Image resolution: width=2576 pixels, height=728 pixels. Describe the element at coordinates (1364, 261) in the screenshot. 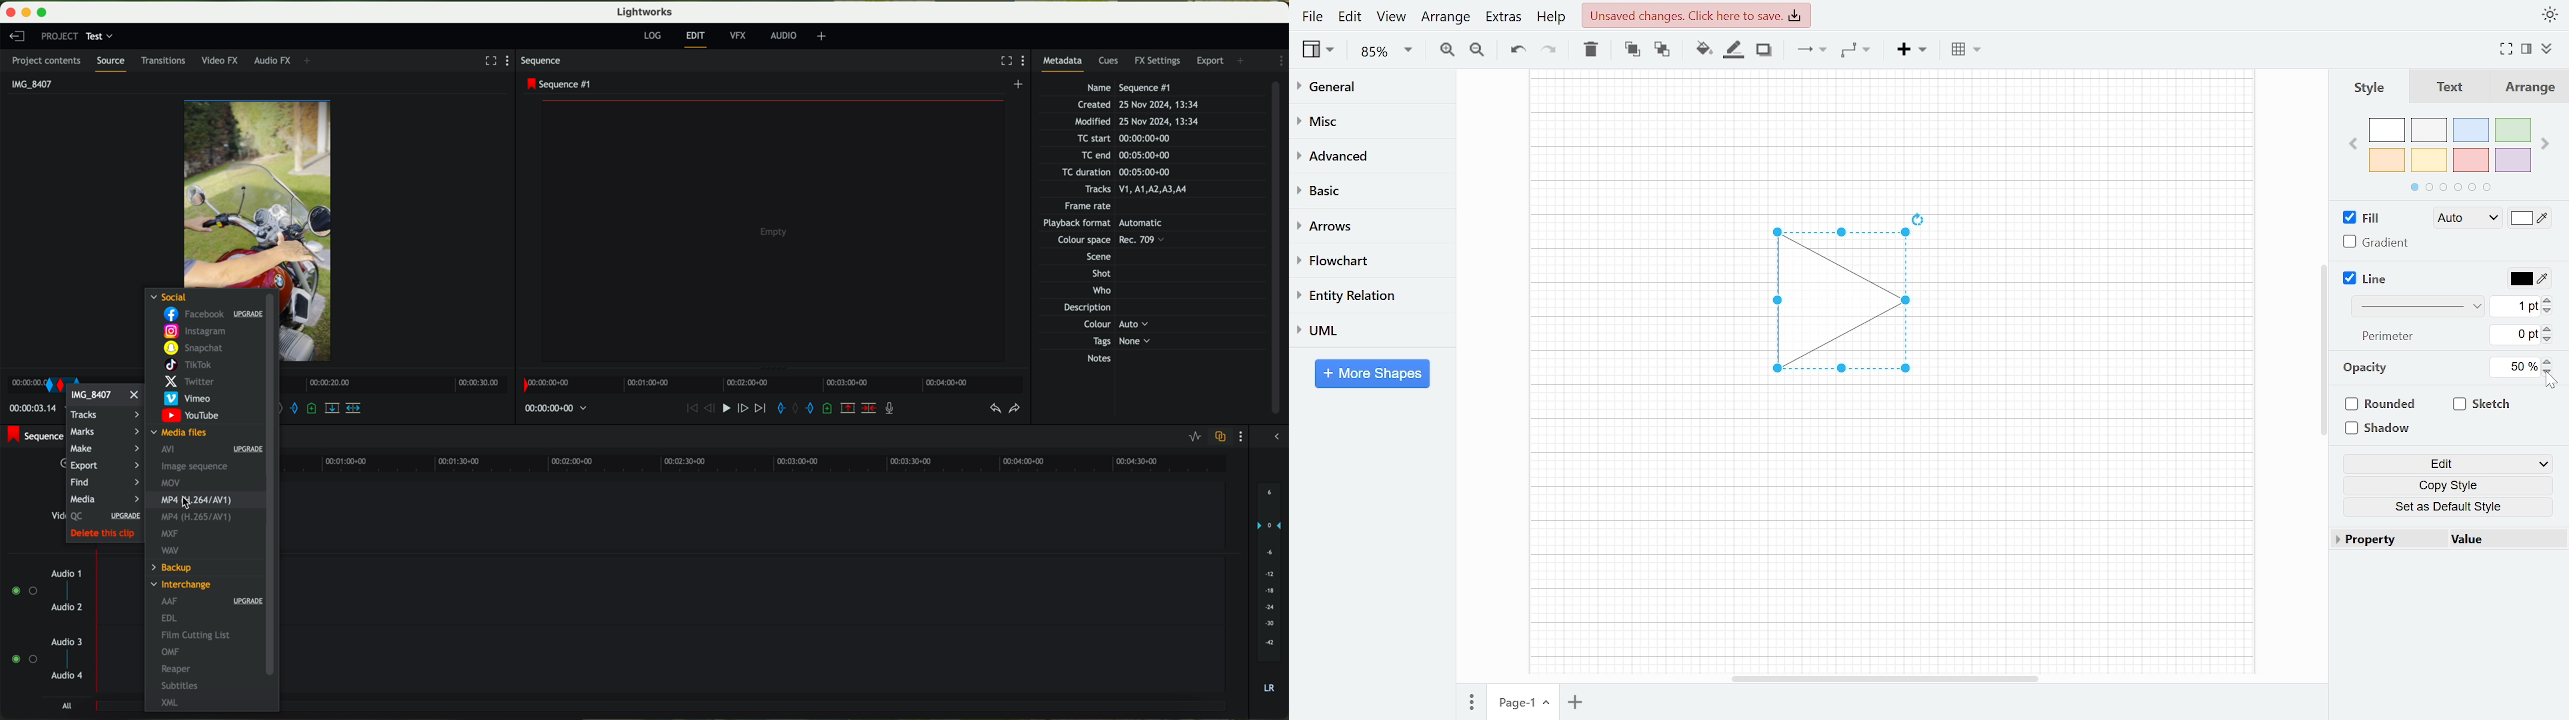

I see `Flowchart` at that location.